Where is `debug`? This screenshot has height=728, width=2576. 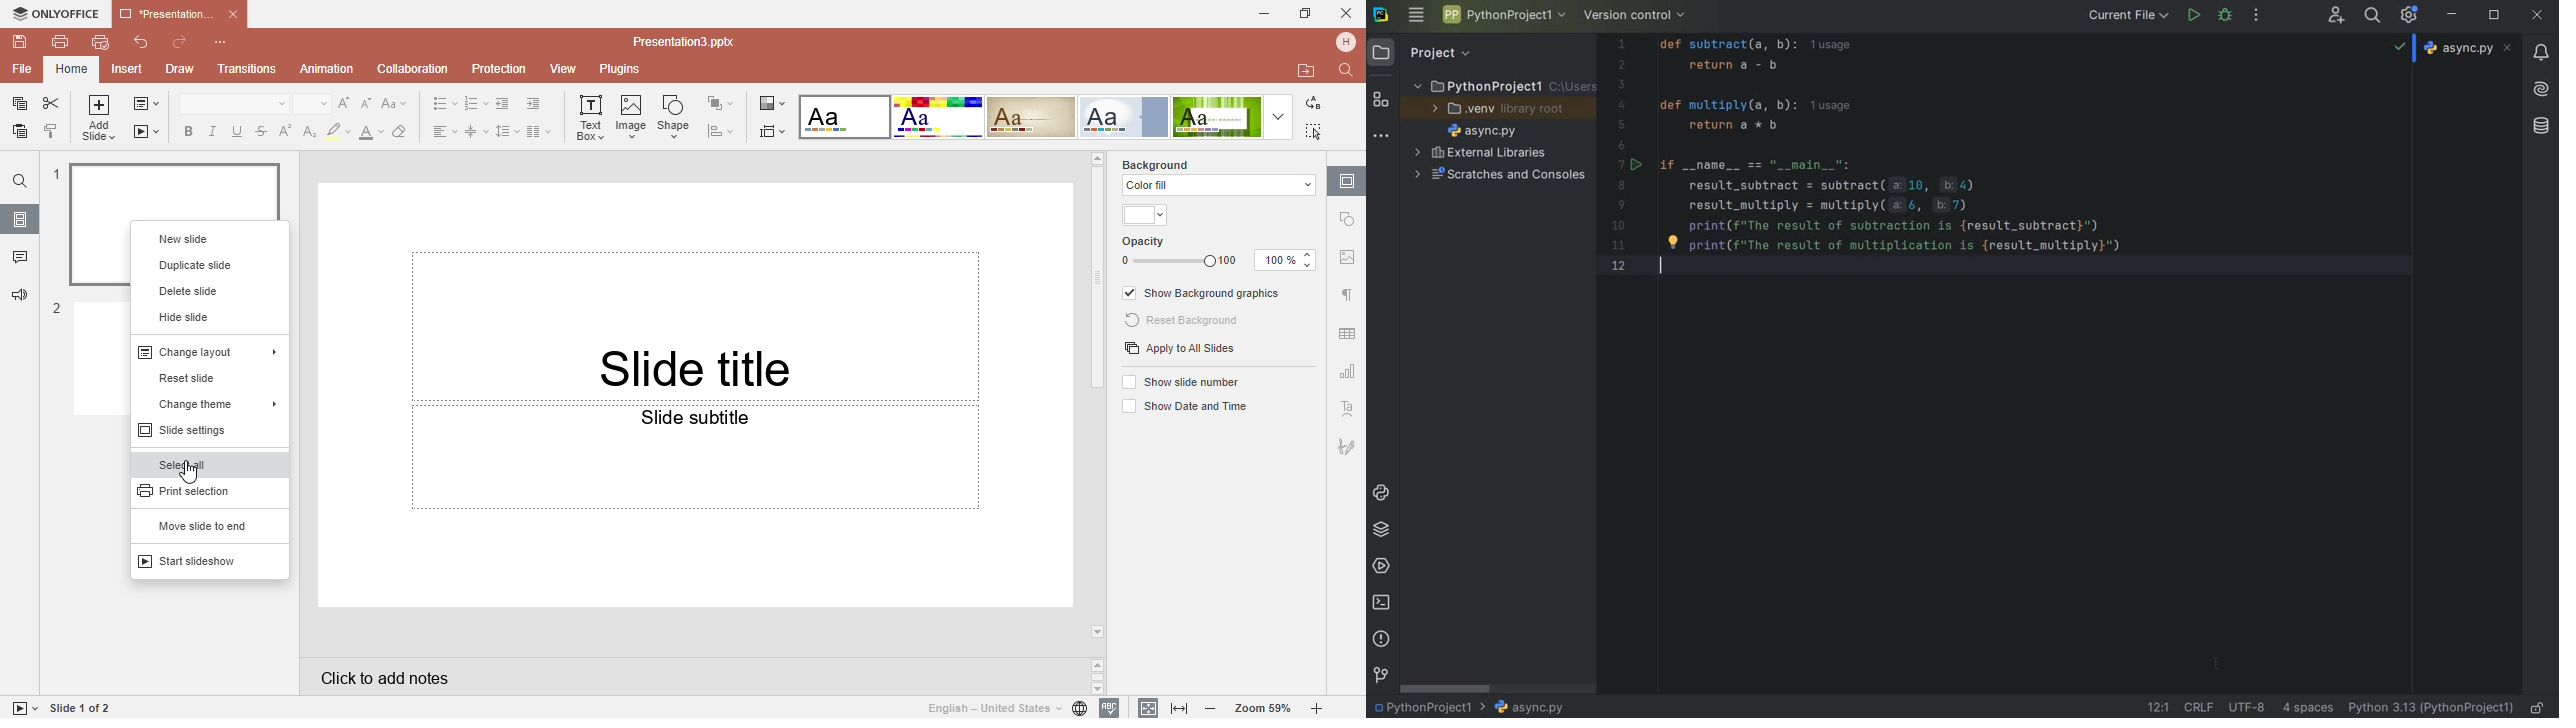 debug is located at coordinates (2226, 14).